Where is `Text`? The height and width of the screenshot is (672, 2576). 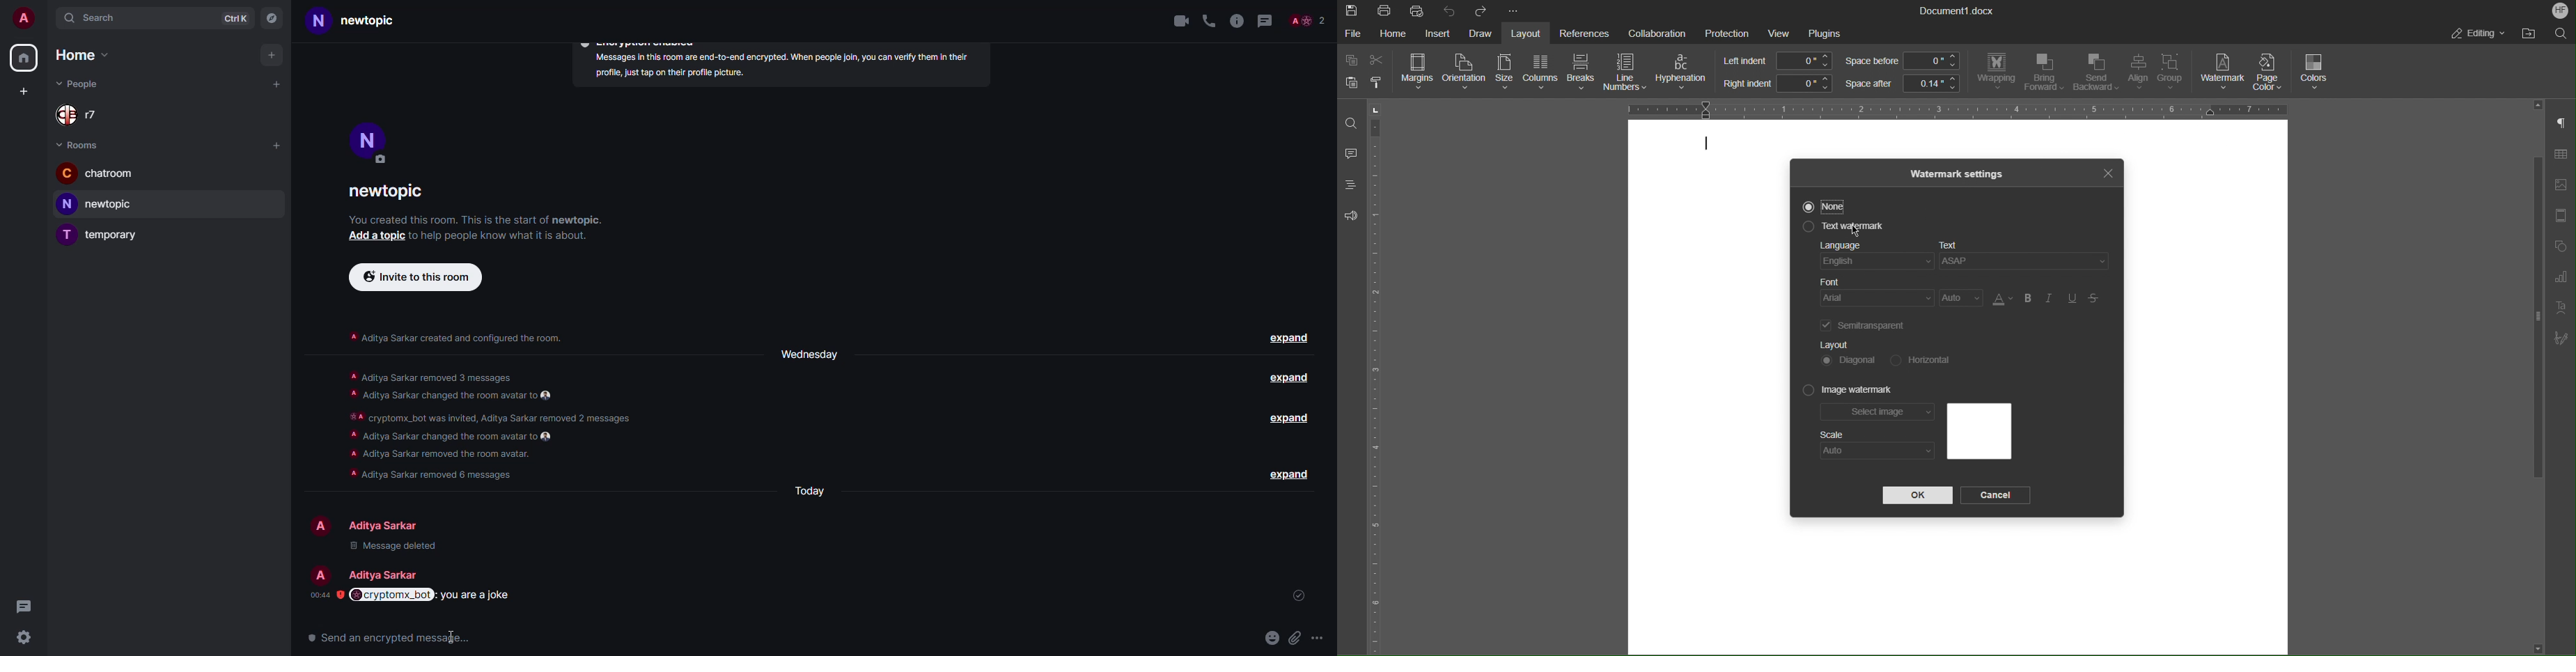
Text is located at coordinates (2027, 258).